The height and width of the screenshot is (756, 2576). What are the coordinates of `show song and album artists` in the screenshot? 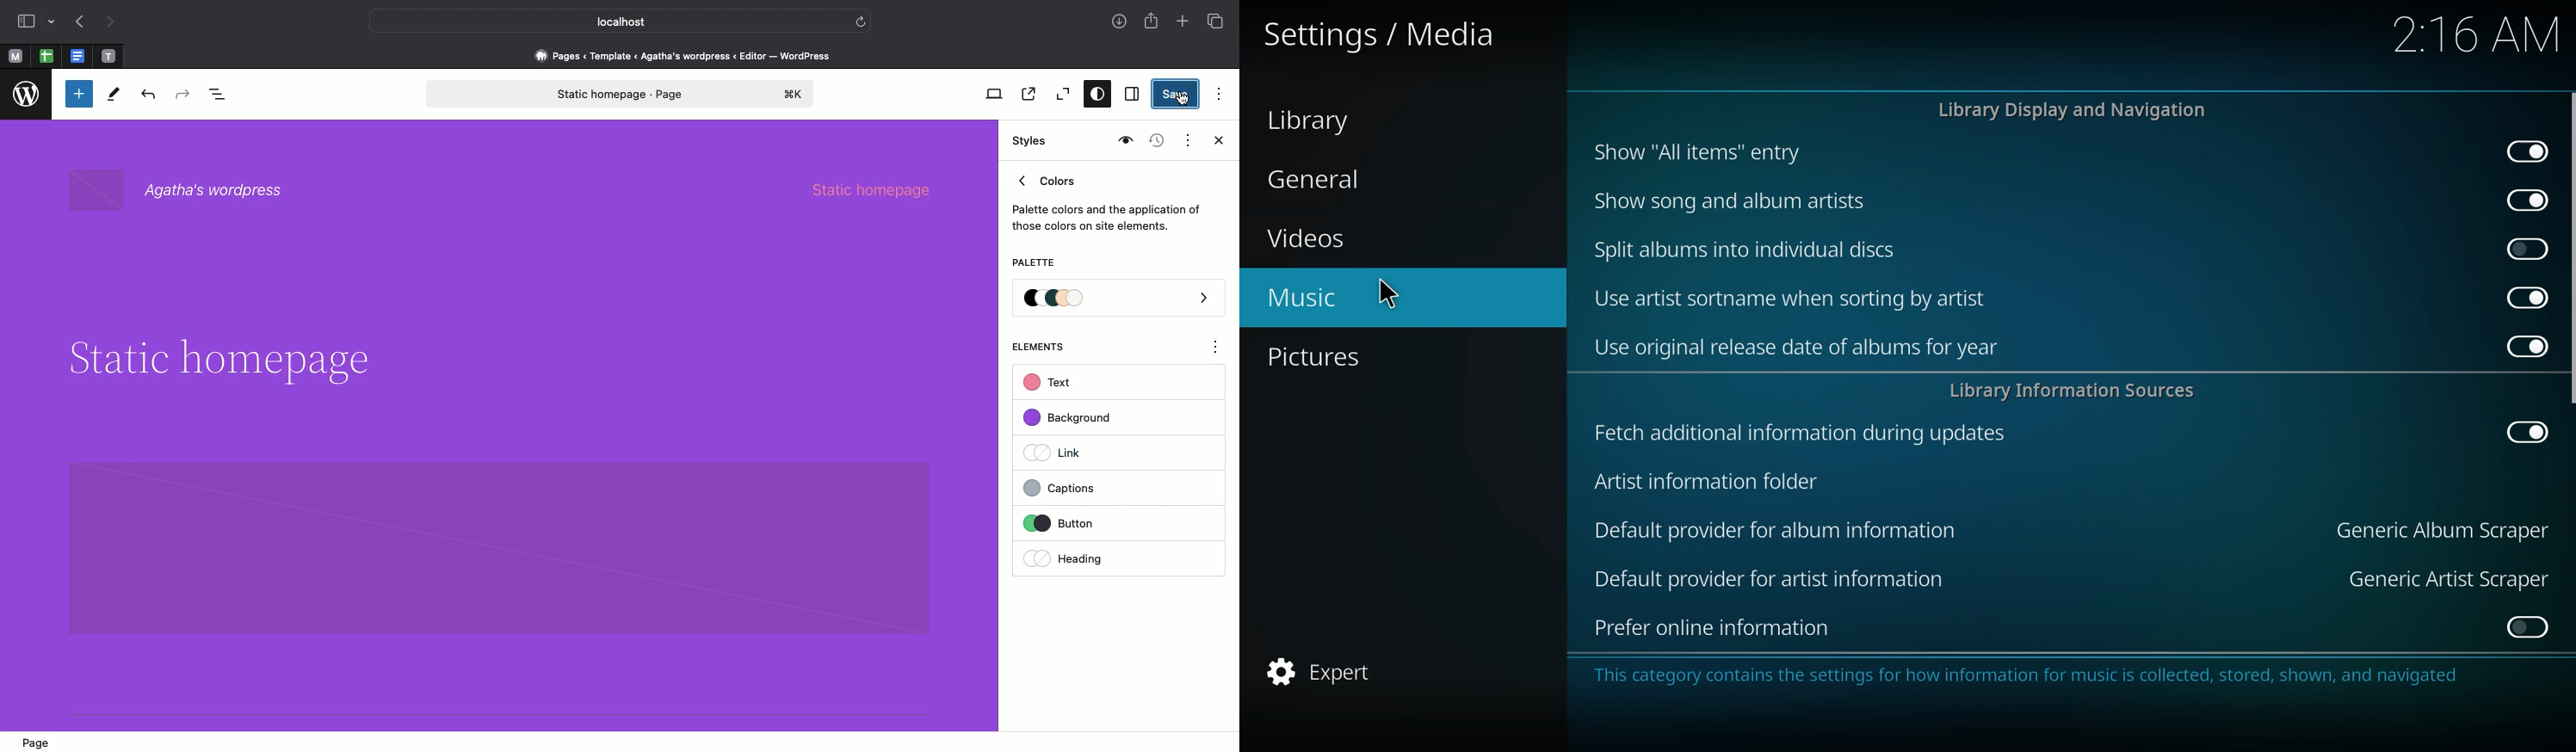 It's located at (1742, 201).